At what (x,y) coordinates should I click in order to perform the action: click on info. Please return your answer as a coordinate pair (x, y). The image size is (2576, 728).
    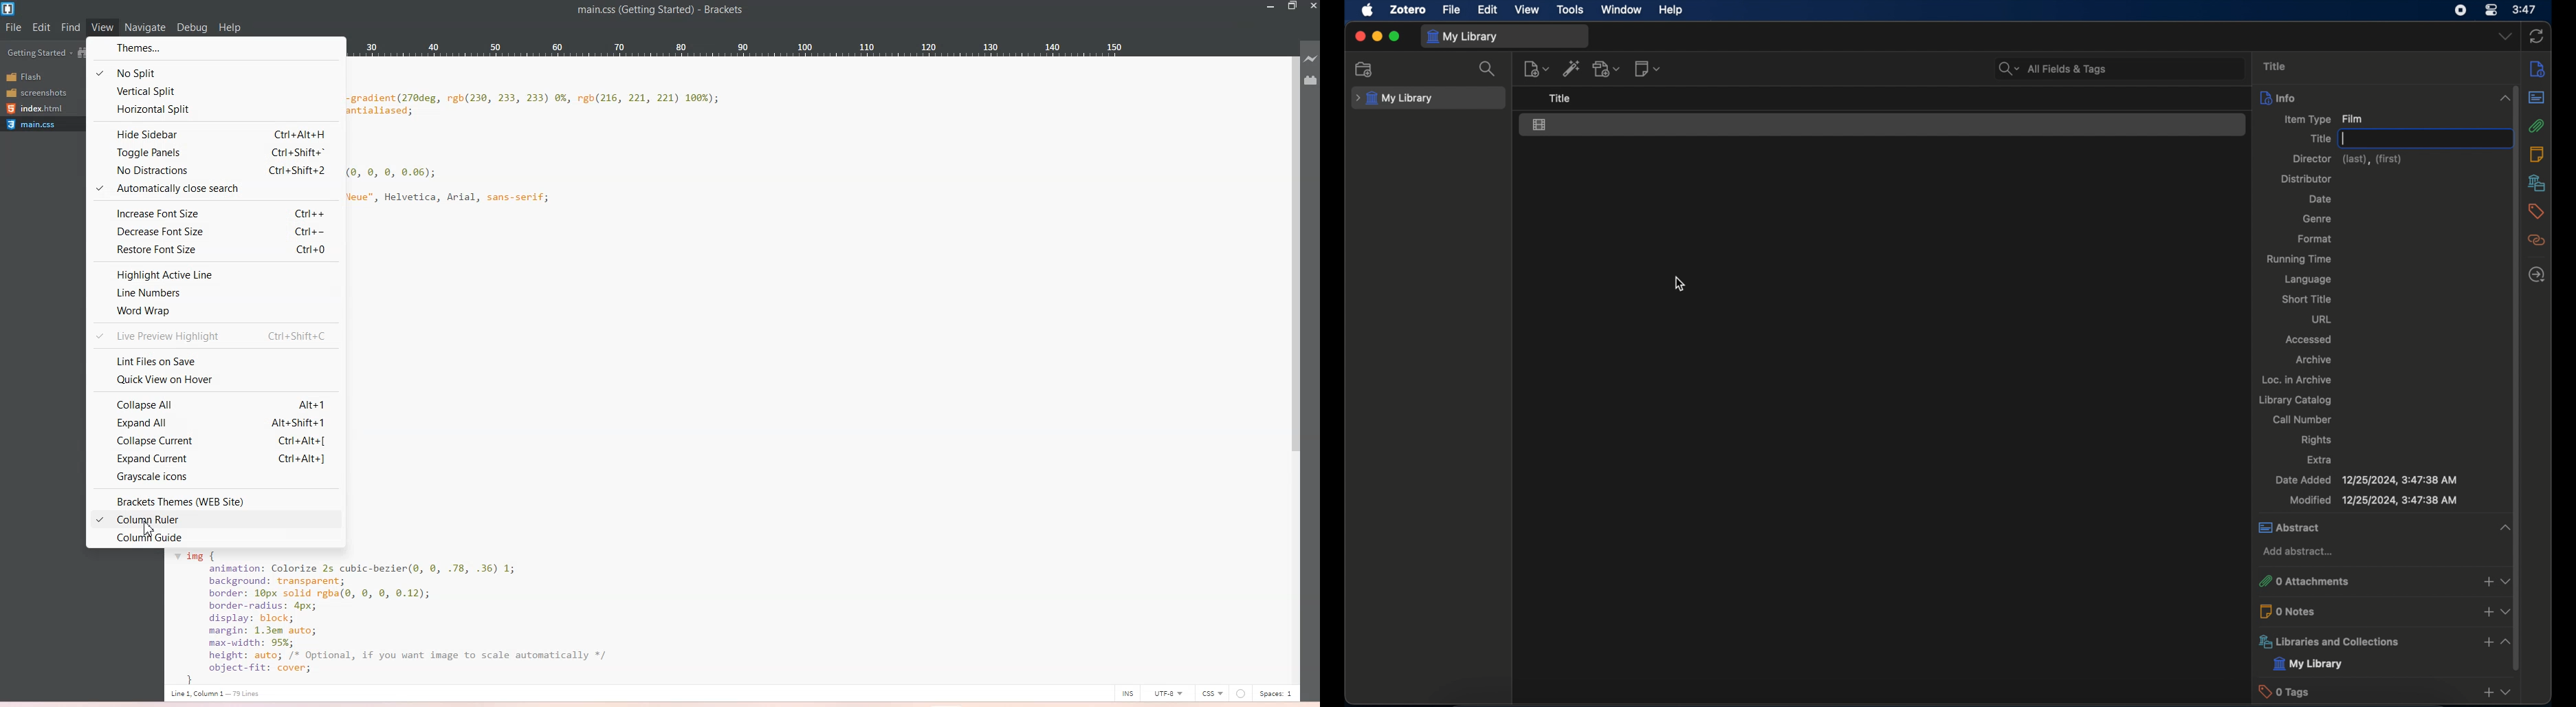
    Looking at the image, I should click on (2540, 69).